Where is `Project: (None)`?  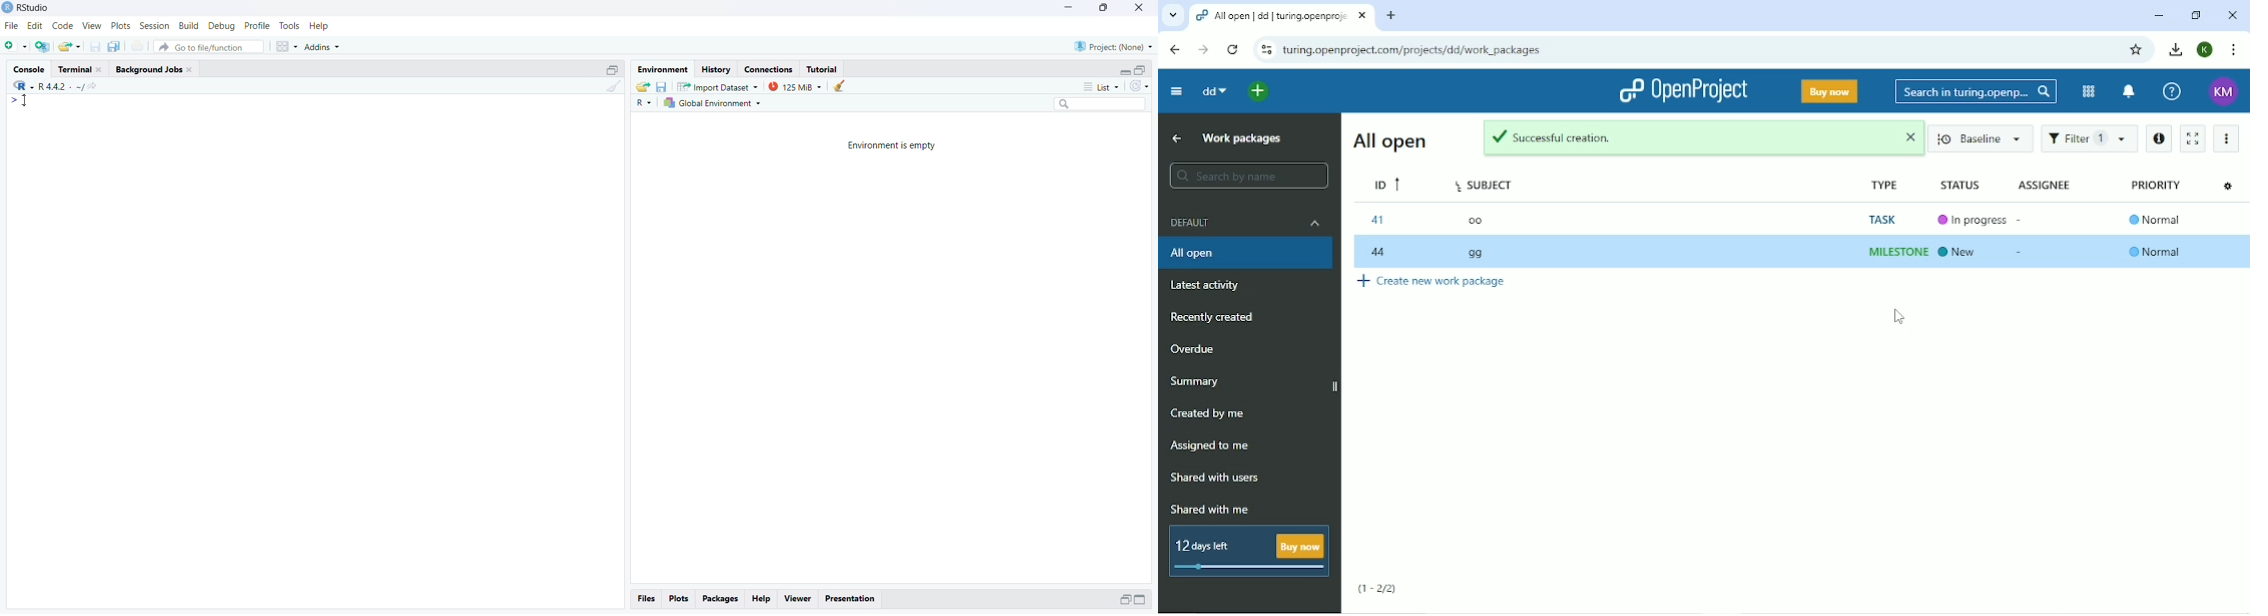
Project: (None) is located at coordinates (1115, 46).